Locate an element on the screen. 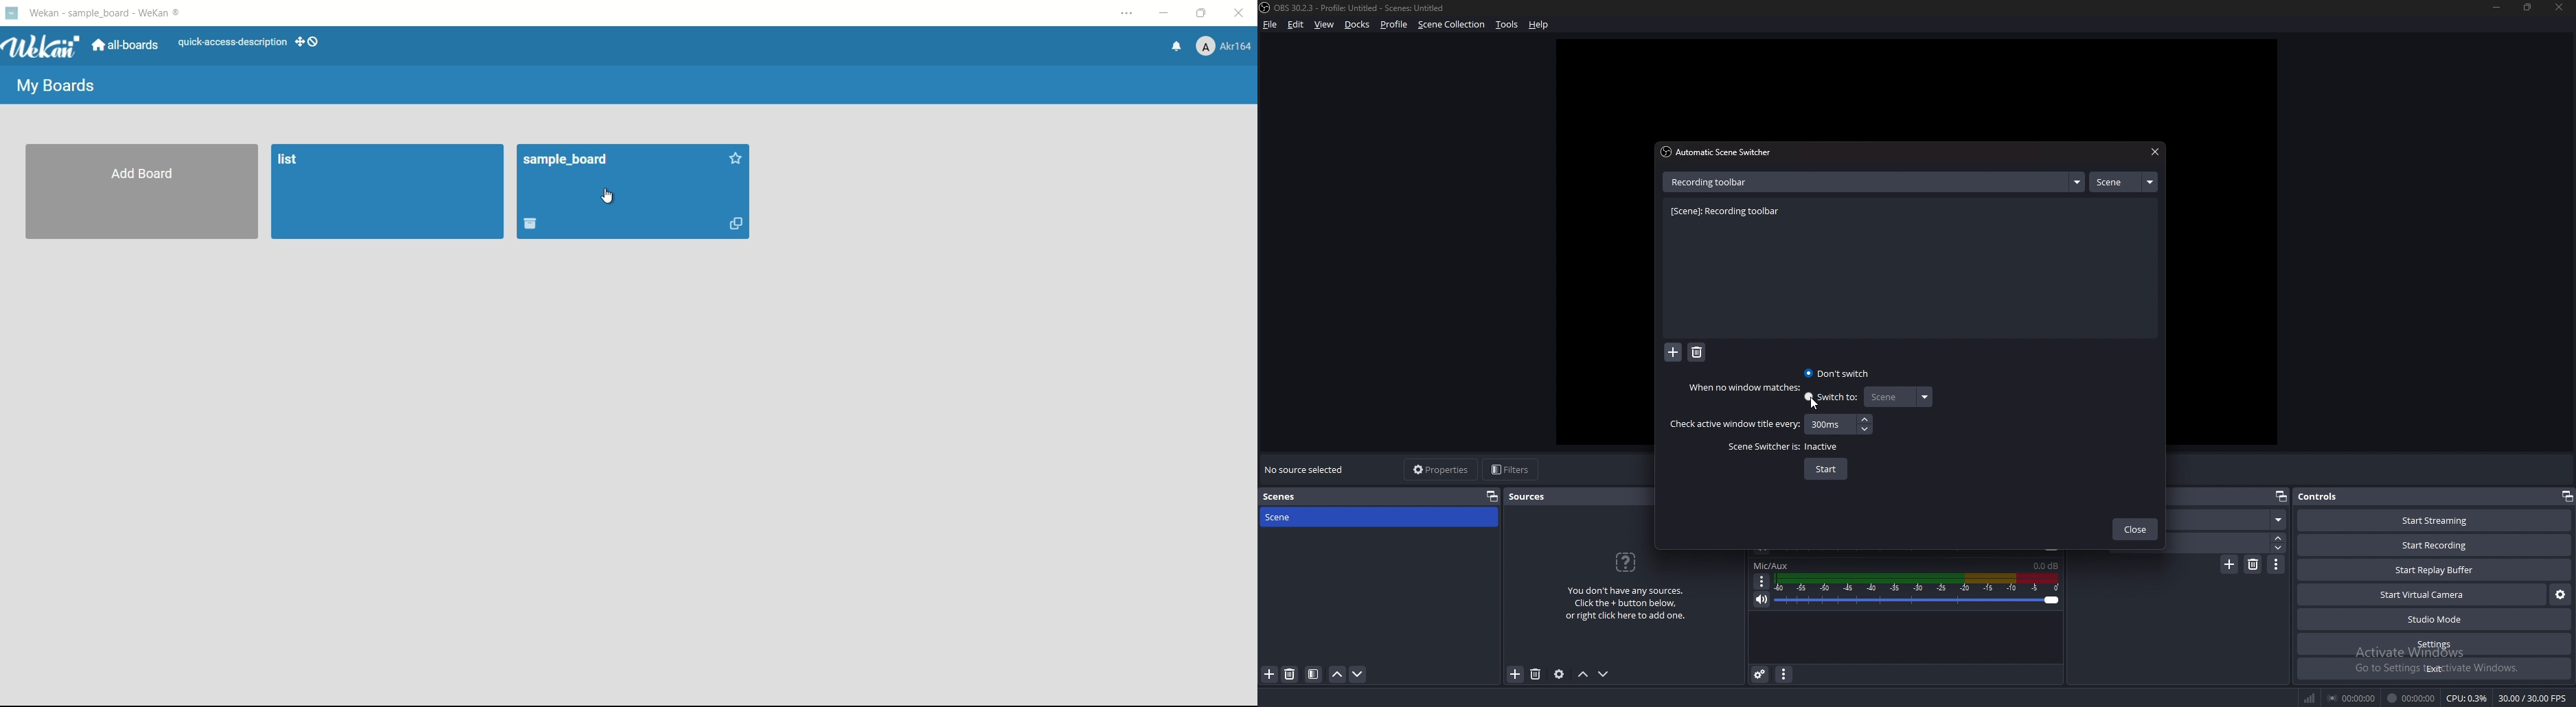  add scene is located at coordinates (1270, 673).